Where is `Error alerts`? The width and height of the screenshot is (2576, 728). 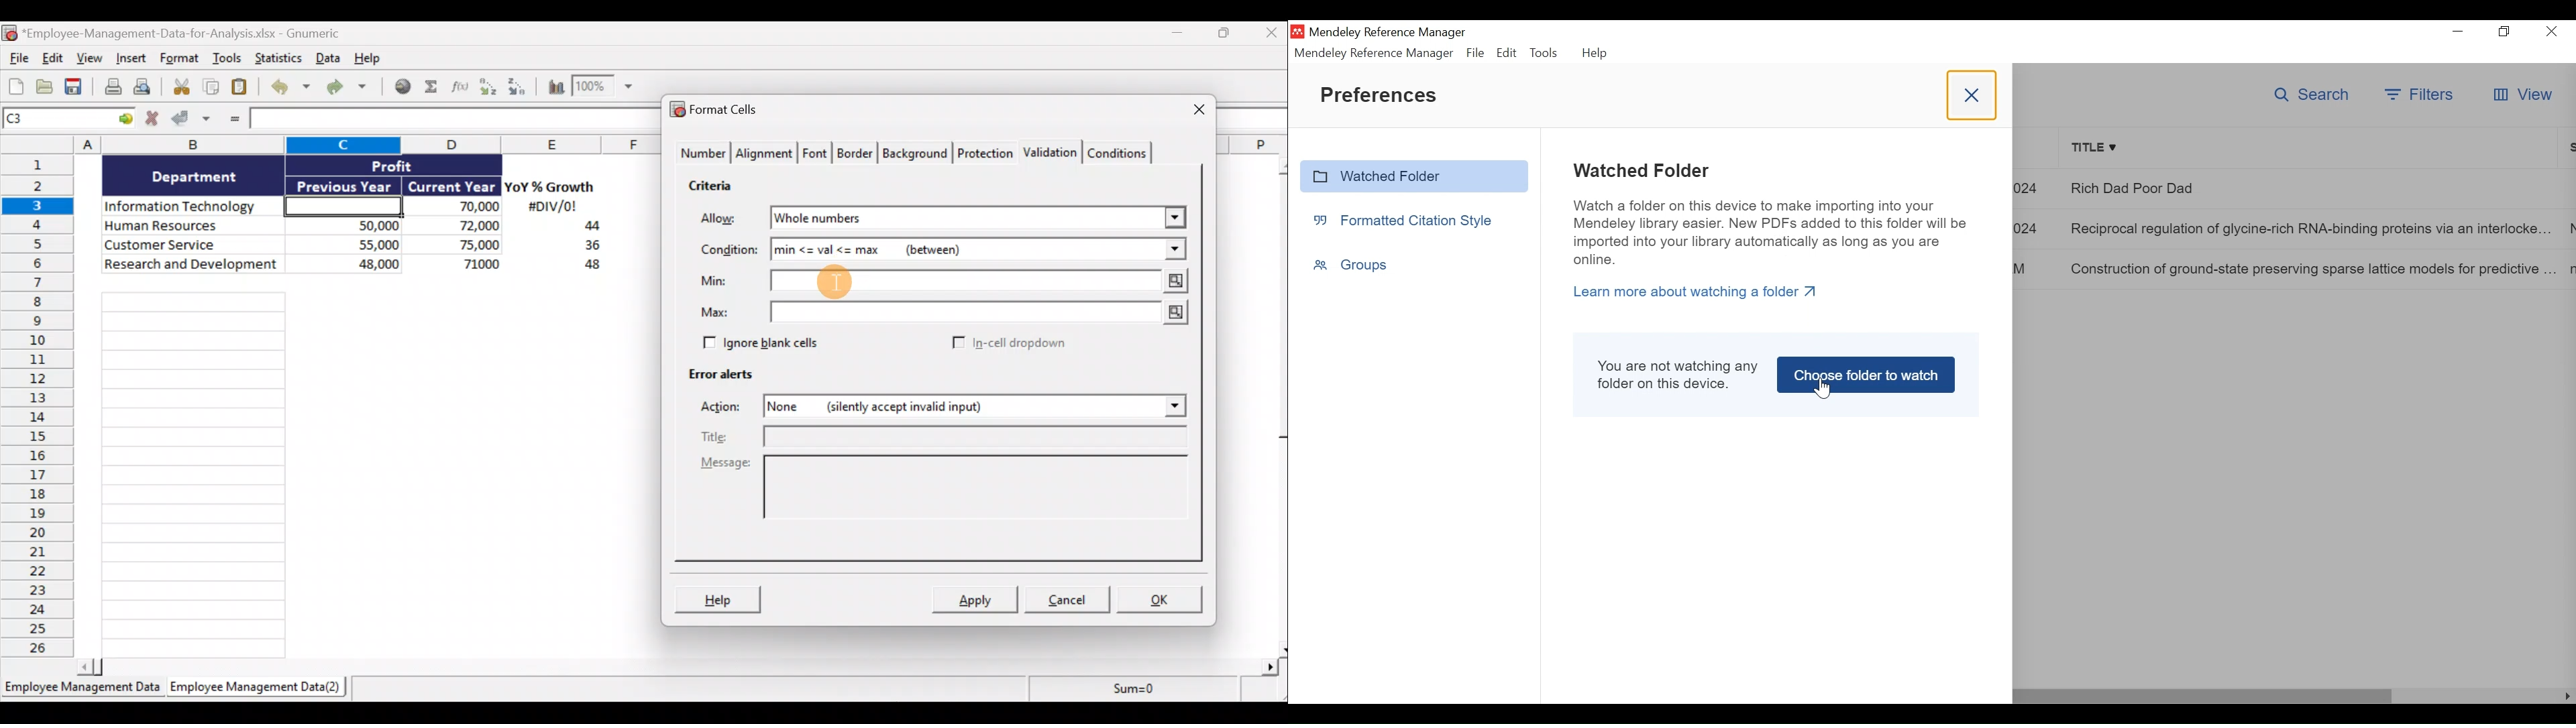 Error alerts is located at coordinates (726, 380).